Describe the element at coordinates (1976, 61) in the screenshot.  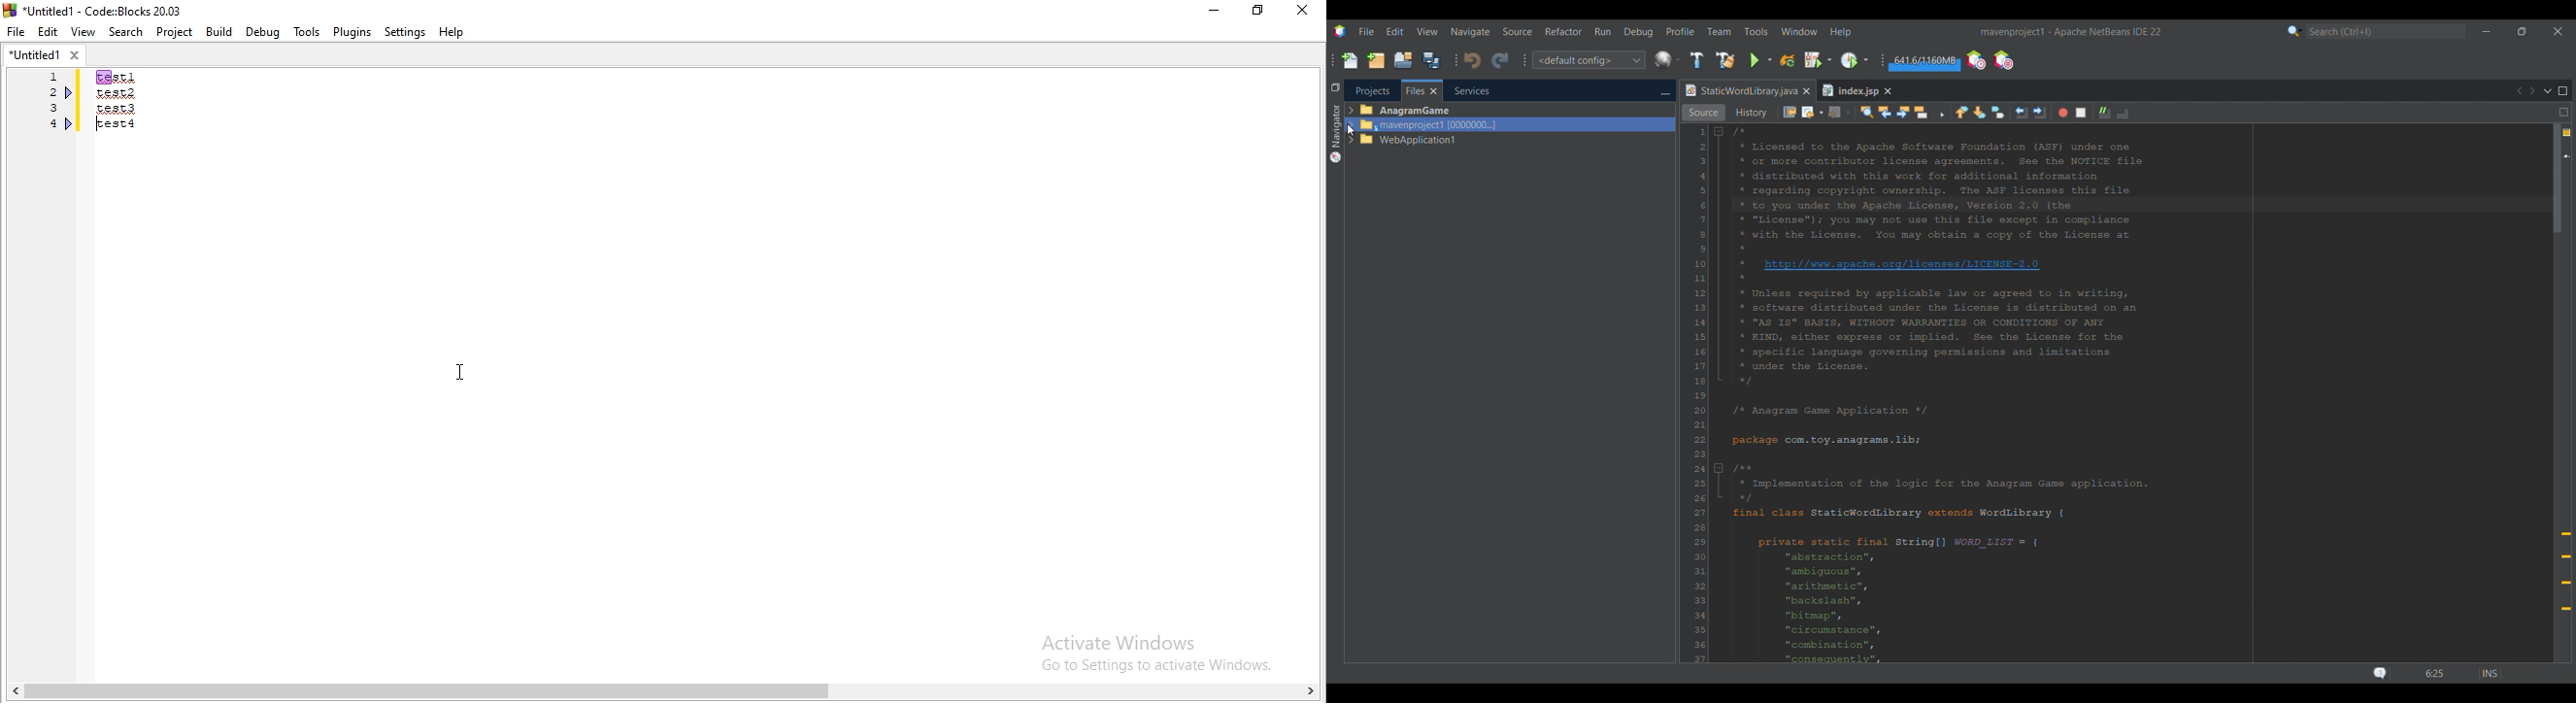
I see `Profile the IDE` at that location.